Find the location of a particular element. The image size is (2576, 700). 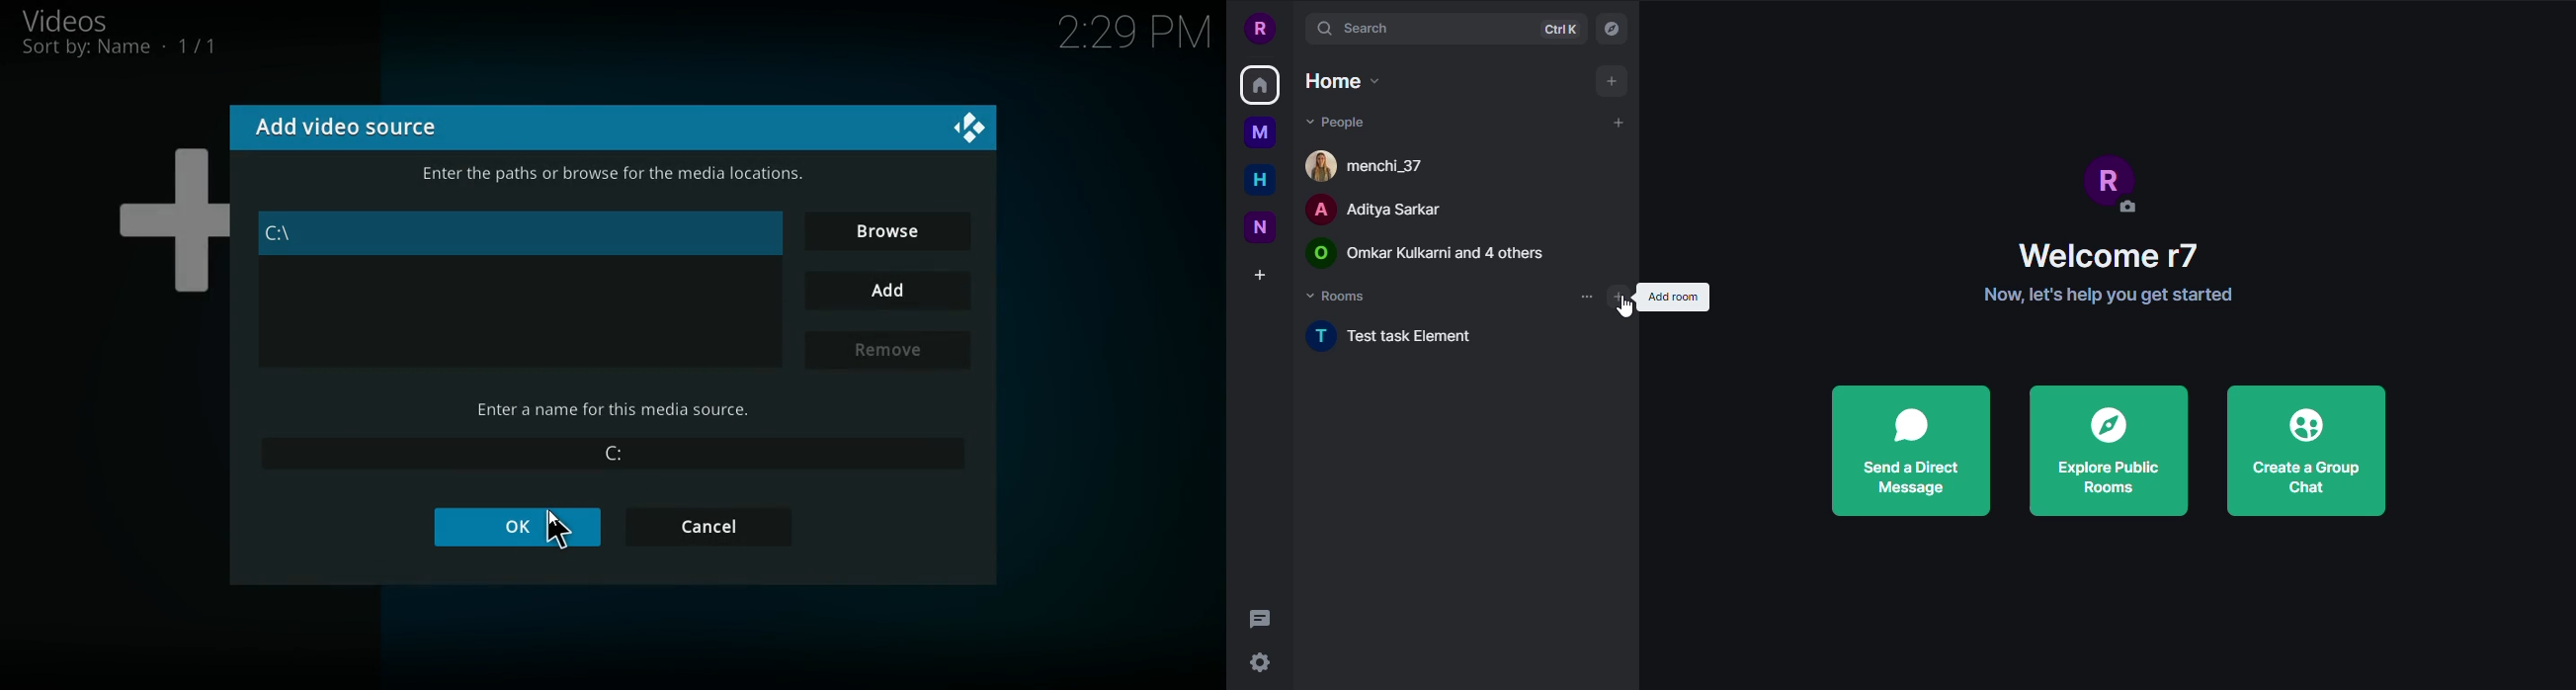

add is located at coordinates (1608, 81).